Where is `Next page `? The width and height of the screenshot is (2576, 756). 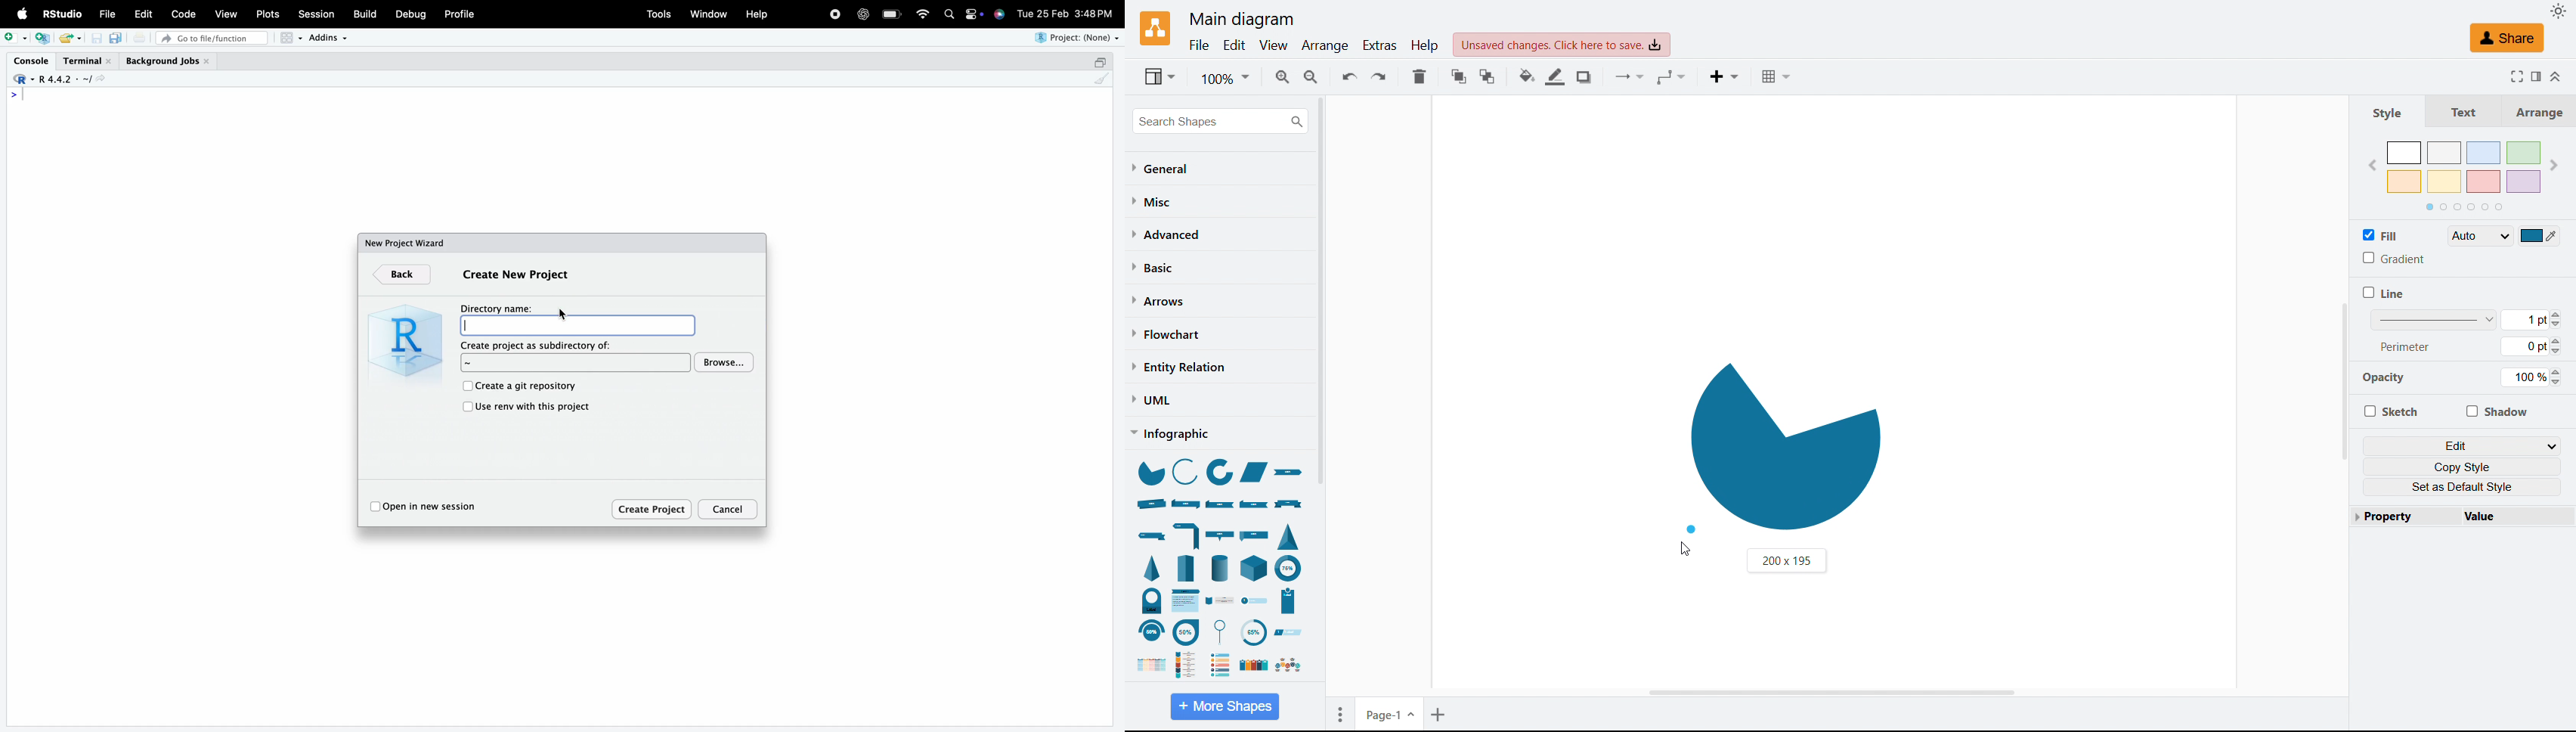 Next page  is located at coordinates (2553, 165).